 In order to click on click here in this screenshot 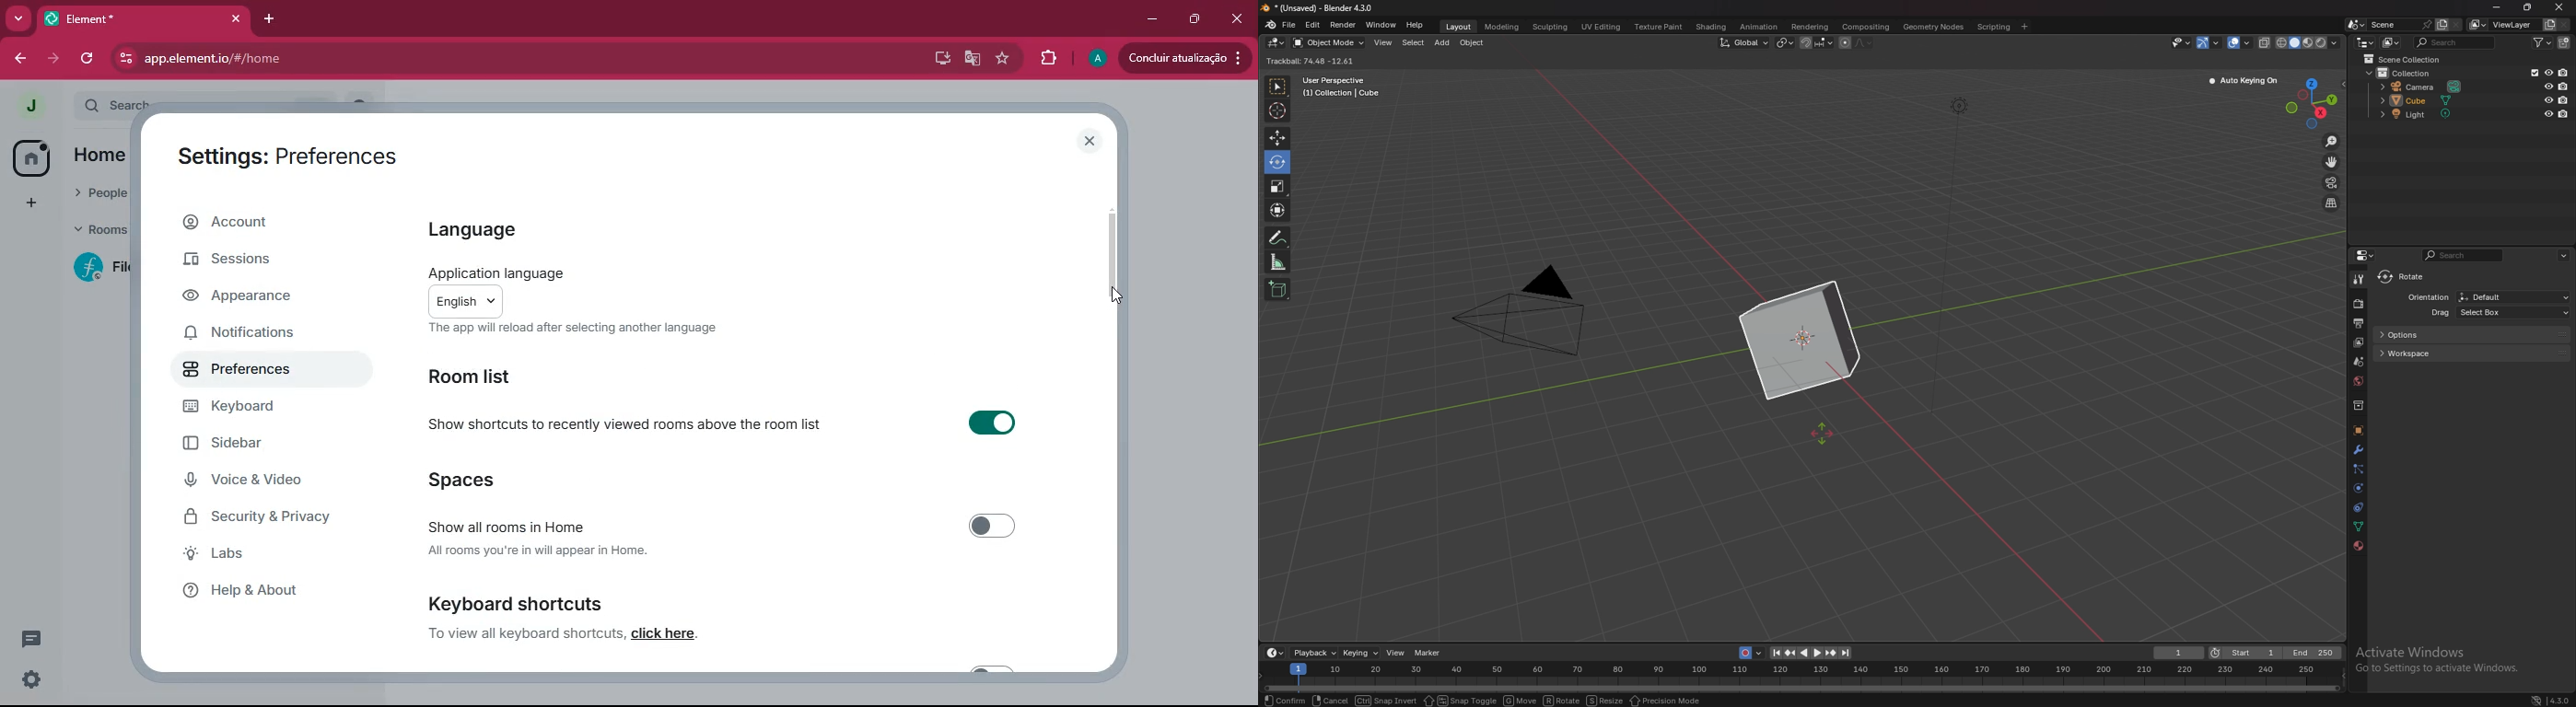, I will do `click(665, 634)`.